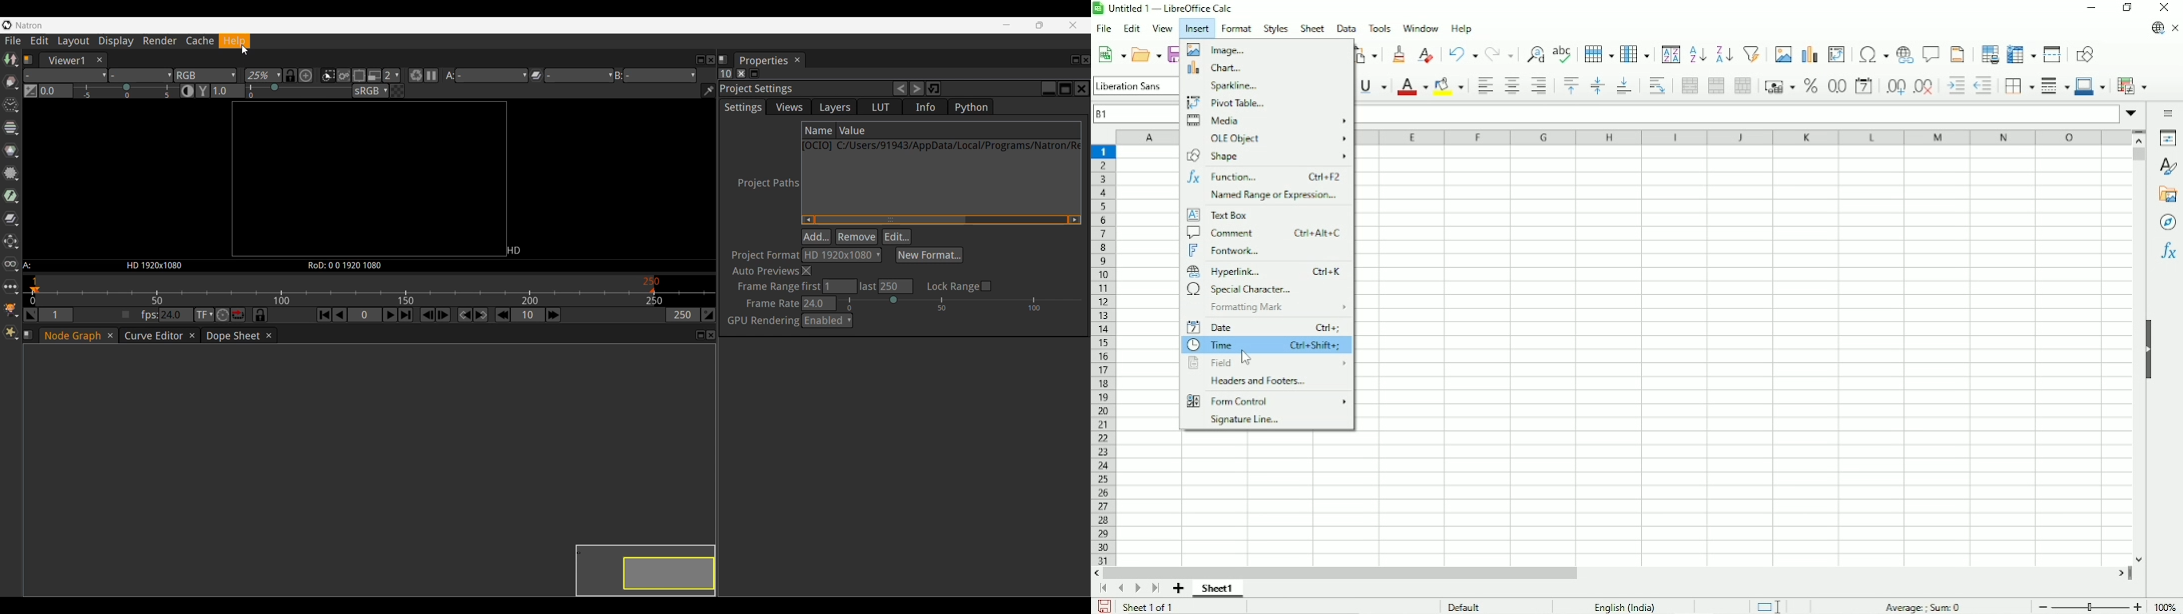 This screenshot has height=616, width=2184. What do you see at coordinates (1267, 401) in the screenshot?
I see `Form control` at bounding box center [1267, 401].